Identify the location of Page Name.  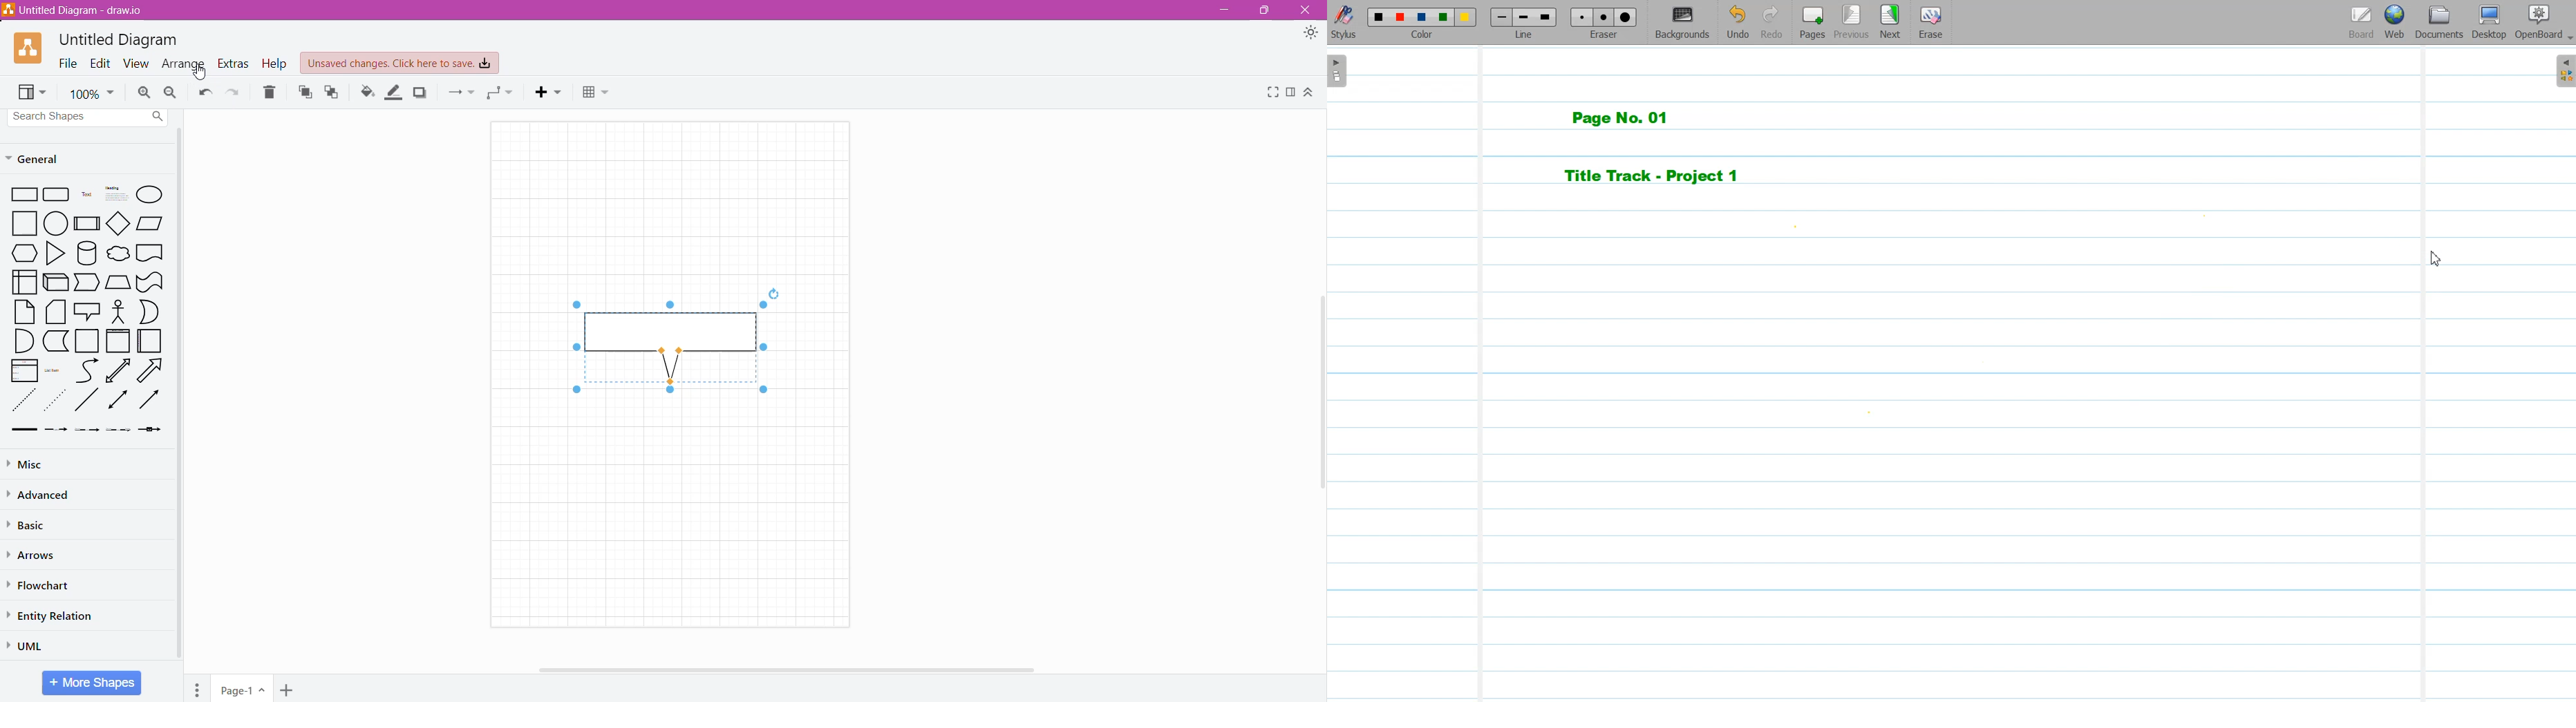
(243, 688).